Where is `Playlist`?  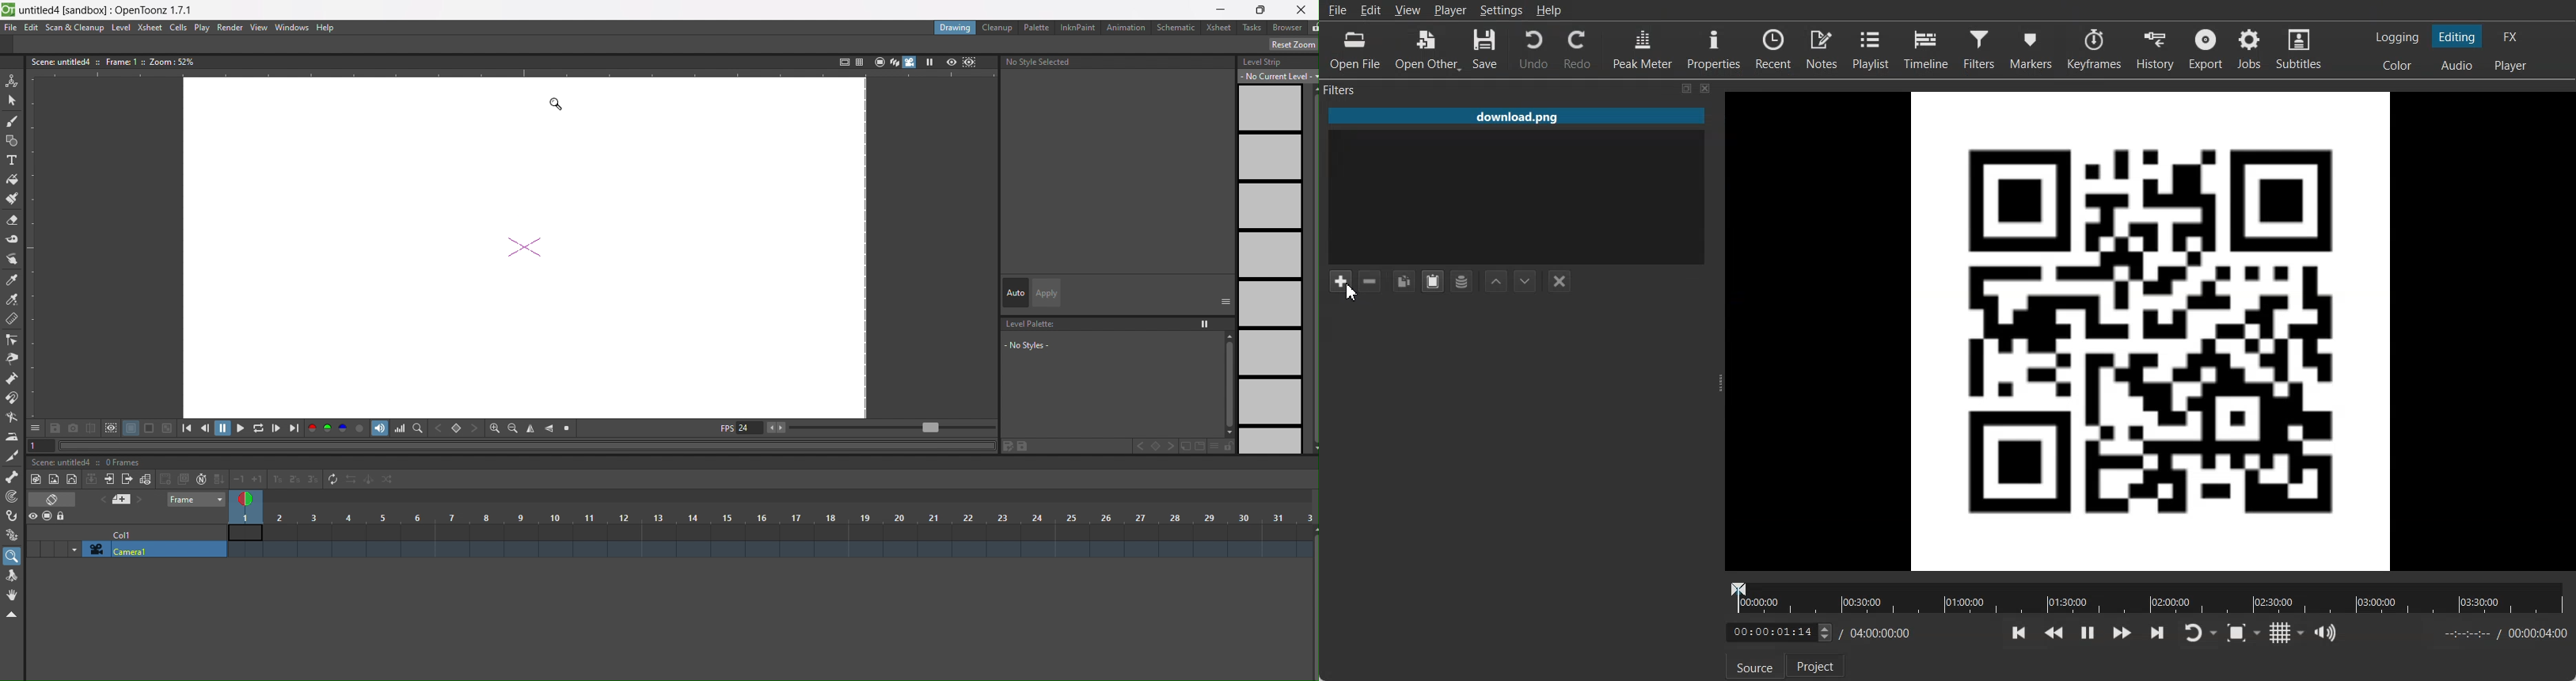 Playlist is located at coordinates (1873, 48).